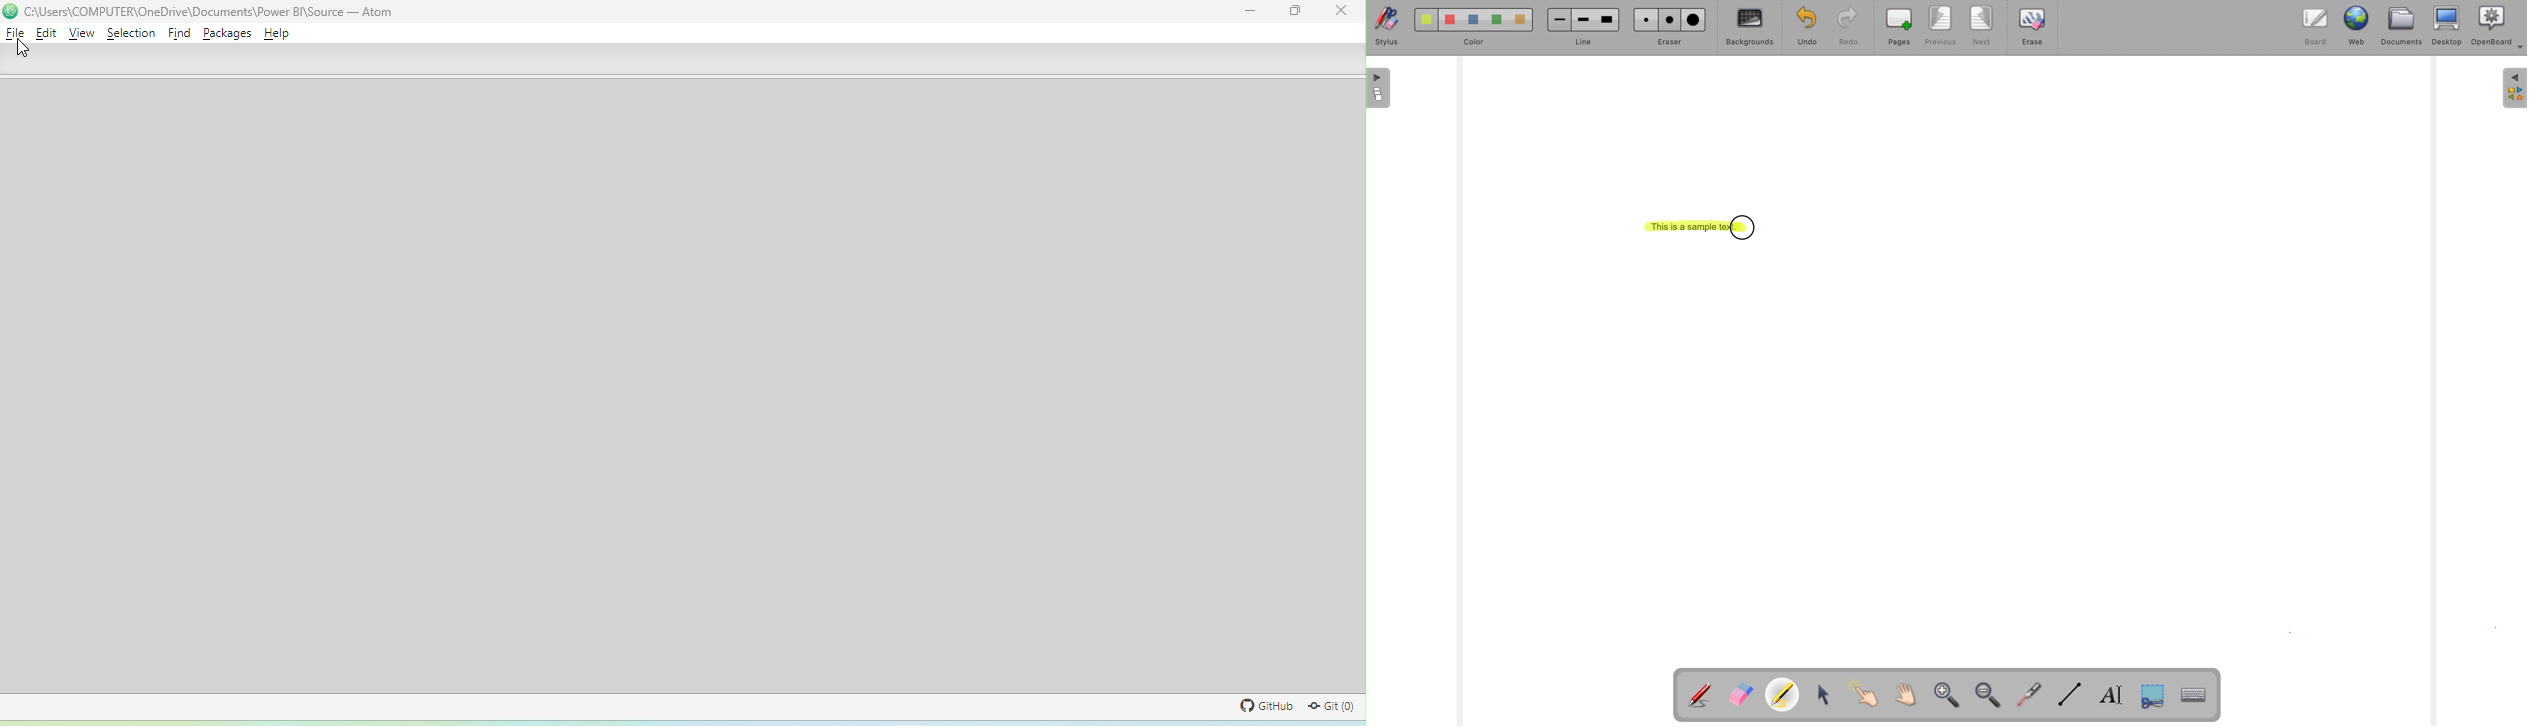  Describe the element at coordinates (1379, 89) in the screenshot. I see `The flatplan (left panel)` at that location.